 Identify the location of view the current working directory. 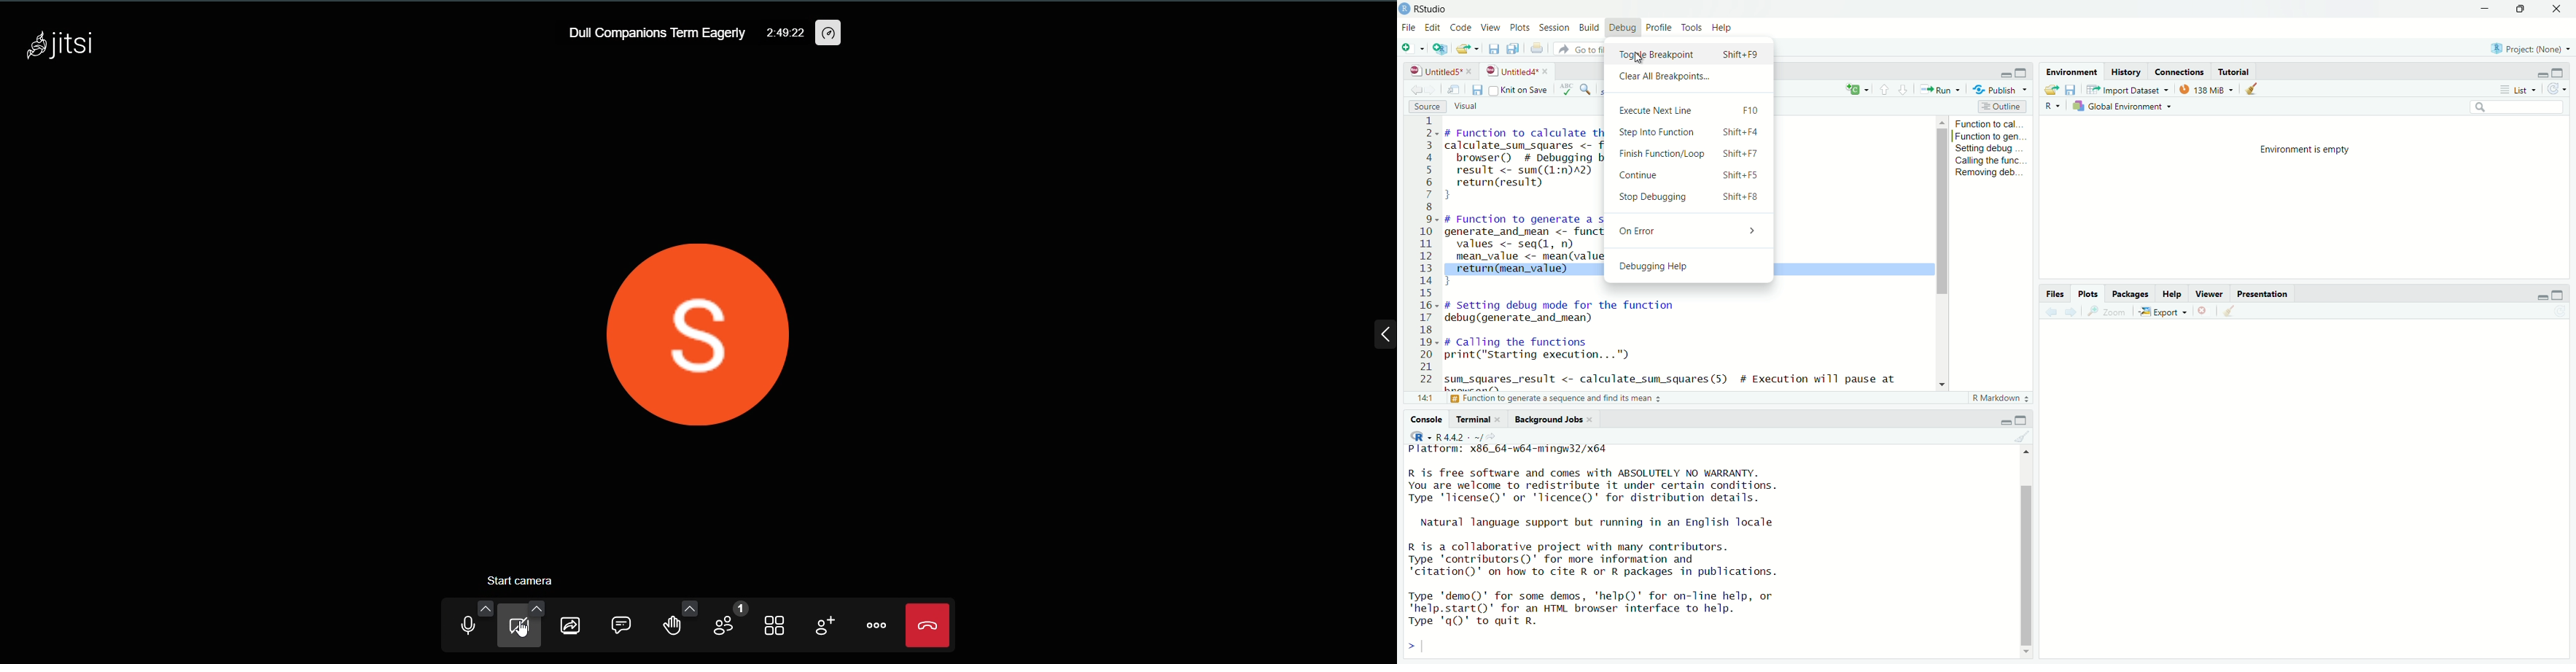
(1495, 436).